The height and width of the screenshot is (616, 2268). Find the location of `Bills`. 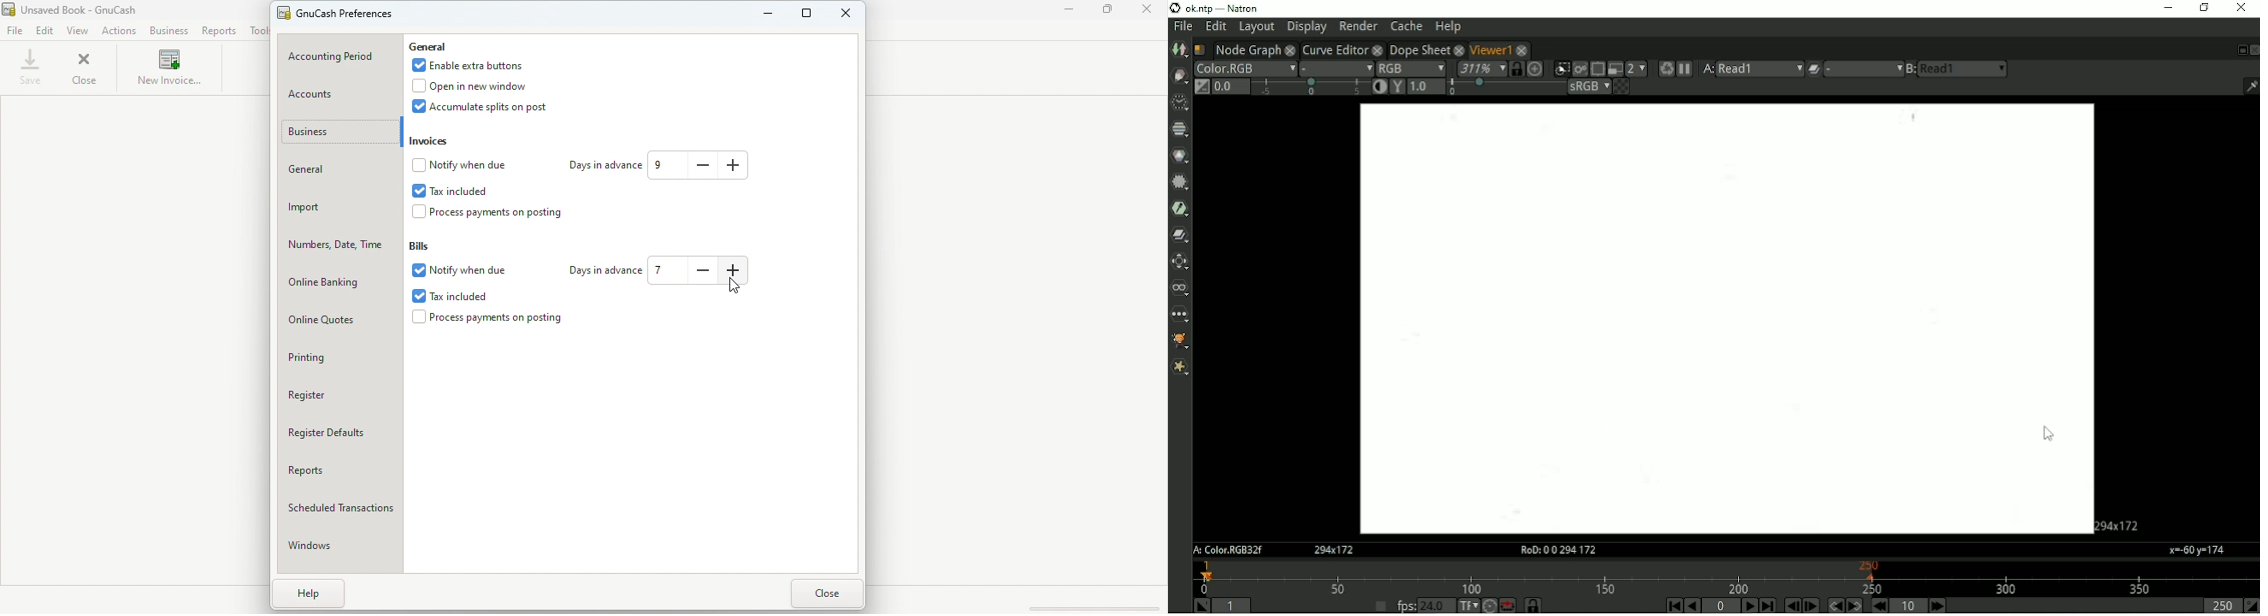

Bills is located at coordinates (426, 247).